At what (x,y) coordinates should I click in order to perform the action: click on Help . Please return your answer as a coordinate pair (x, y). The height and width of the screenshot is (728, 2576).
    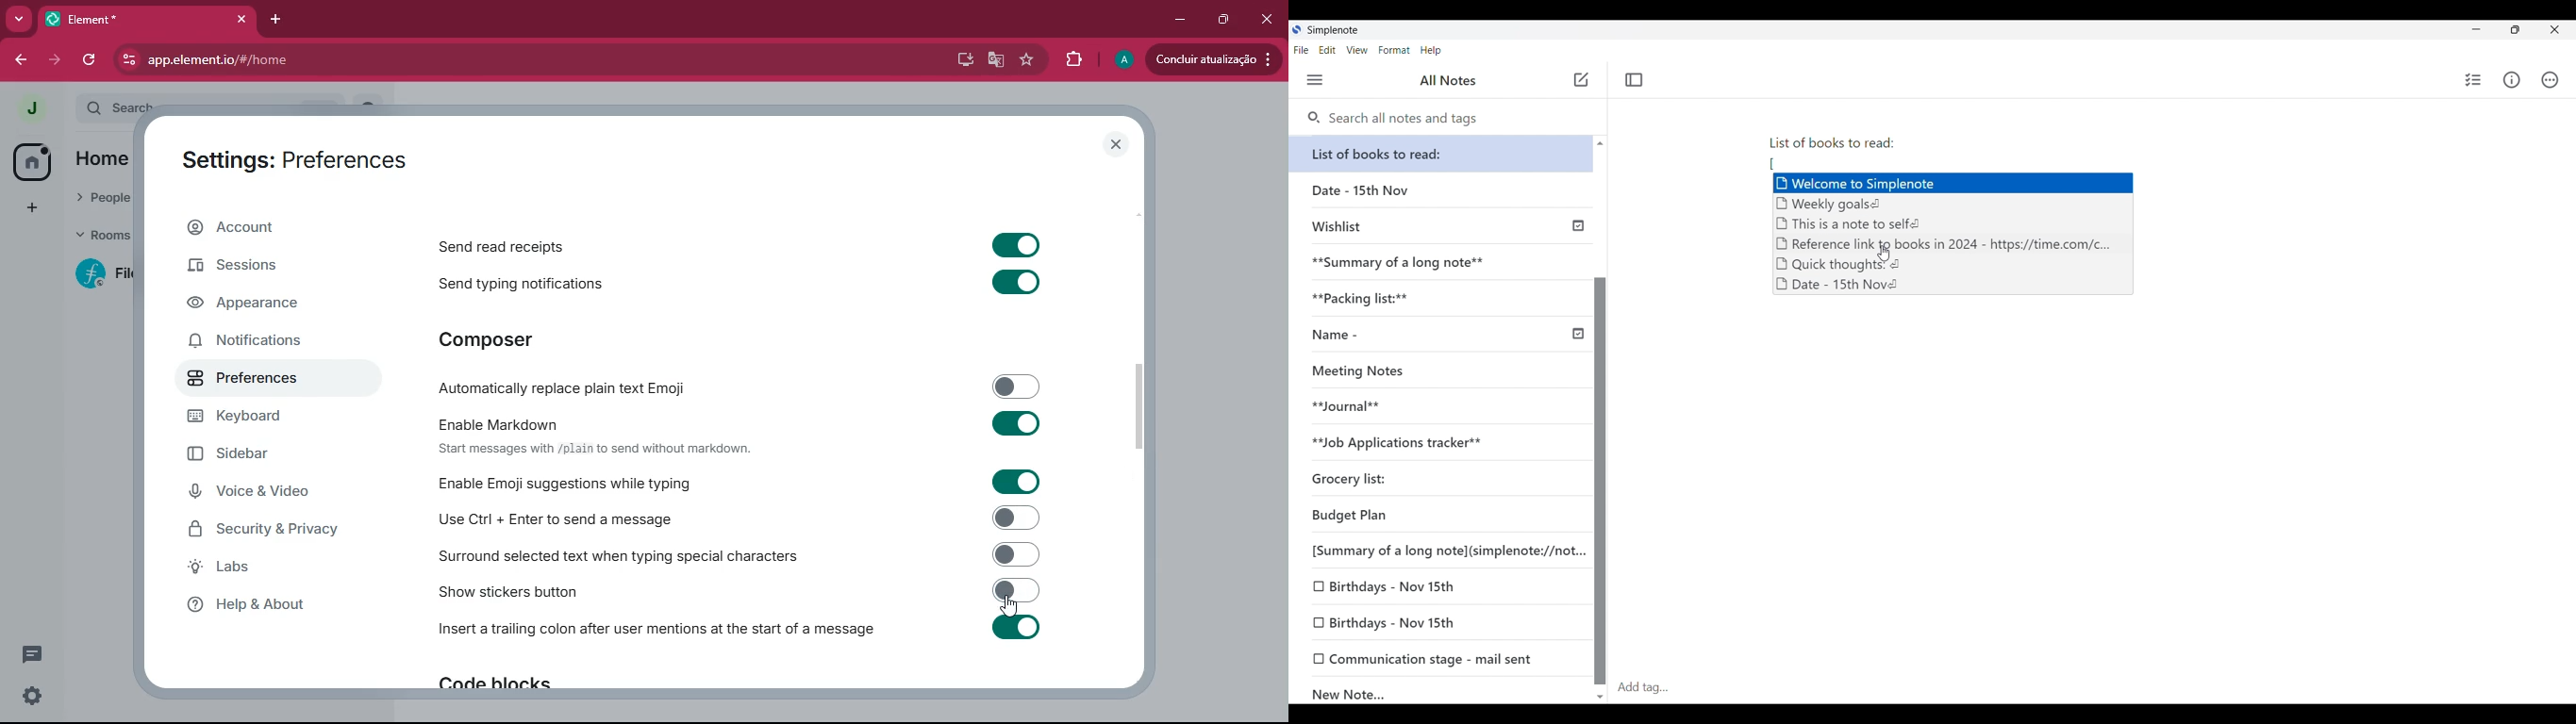
    Looking at the image, I should click on (1431, 51).